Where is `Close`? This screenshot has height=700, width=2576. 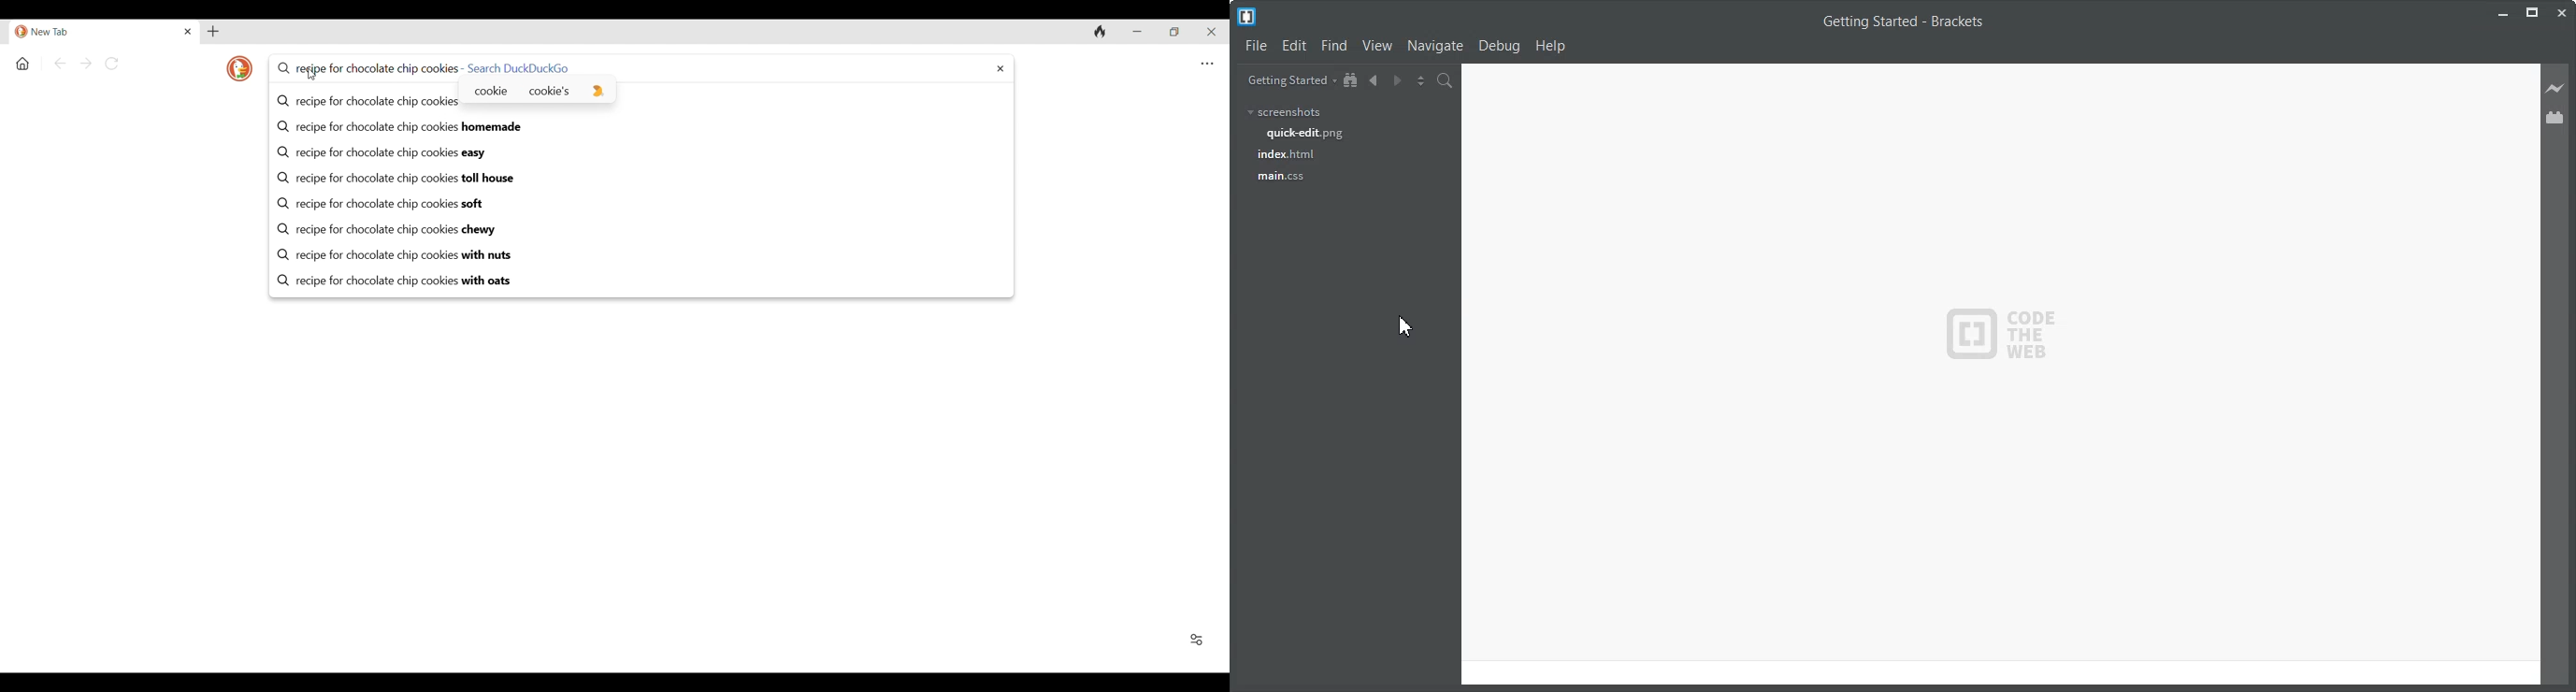 Close is located at coordinates (2562, 11).